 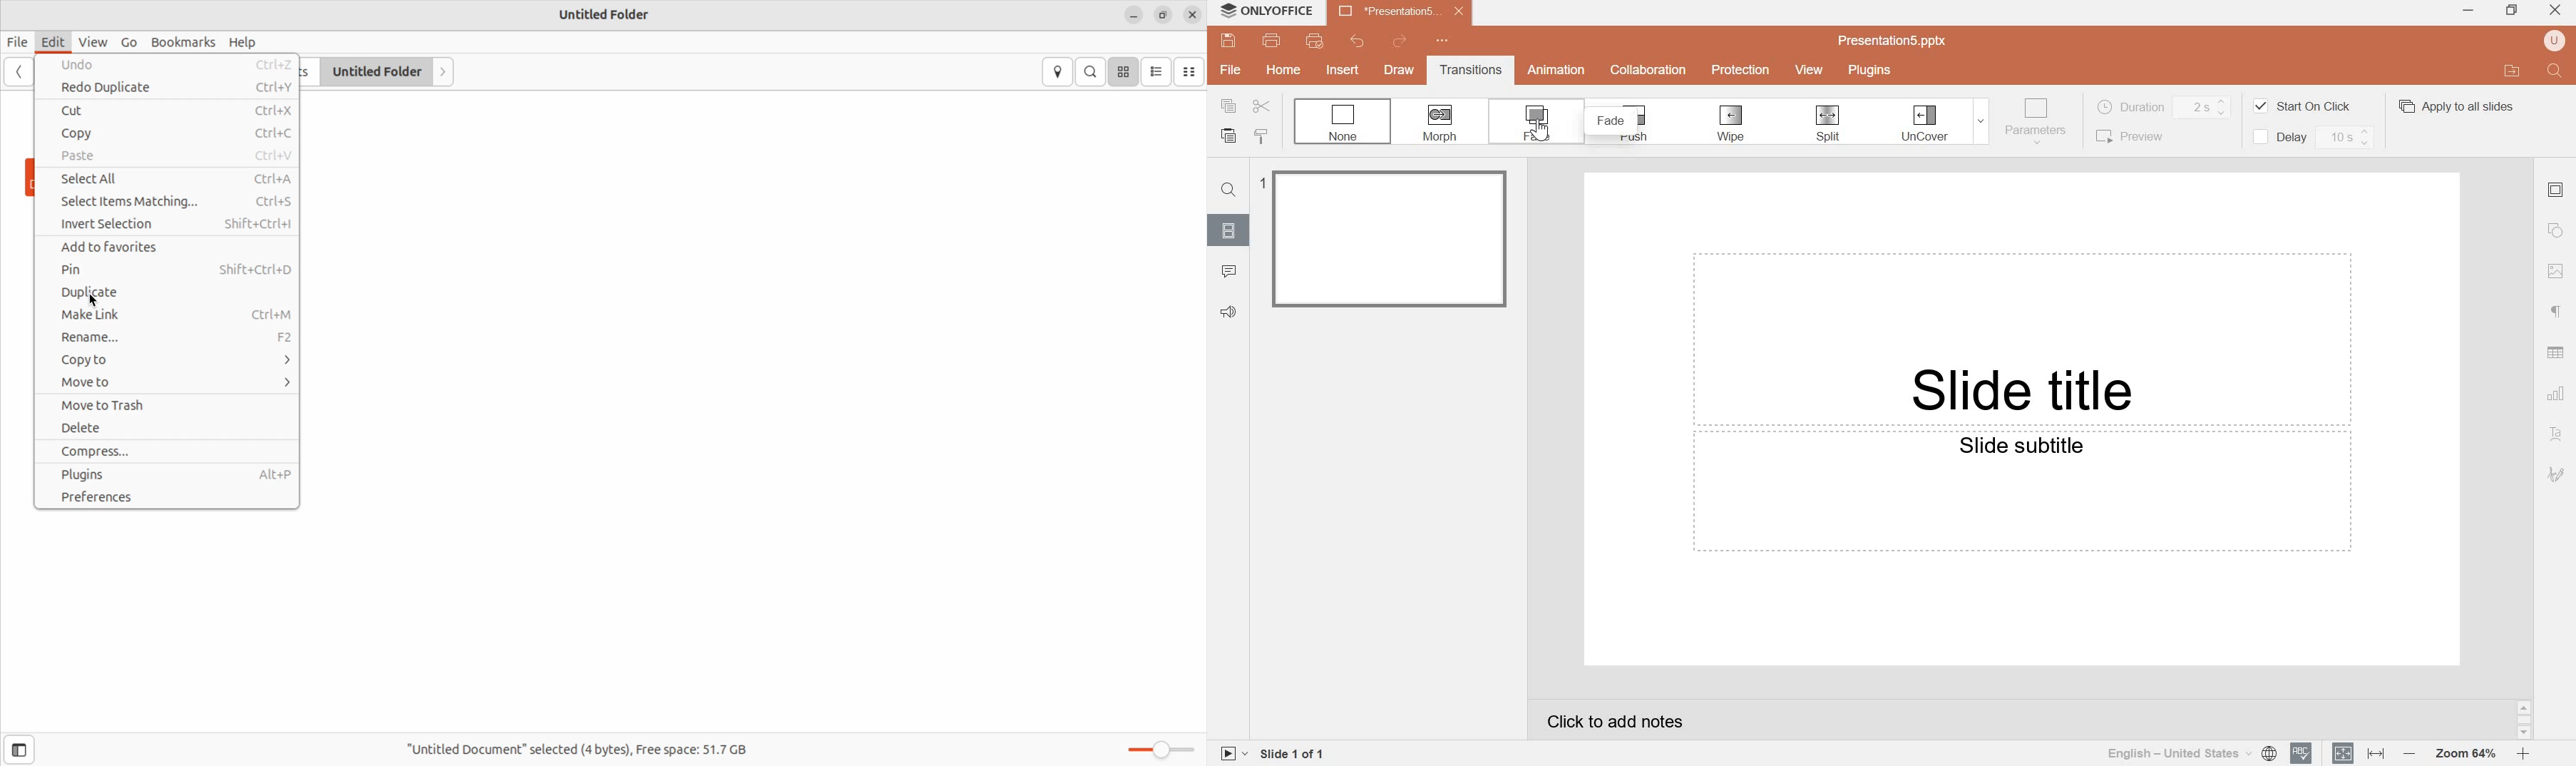 I want to click on copy style, so click(x=1264, y=136).